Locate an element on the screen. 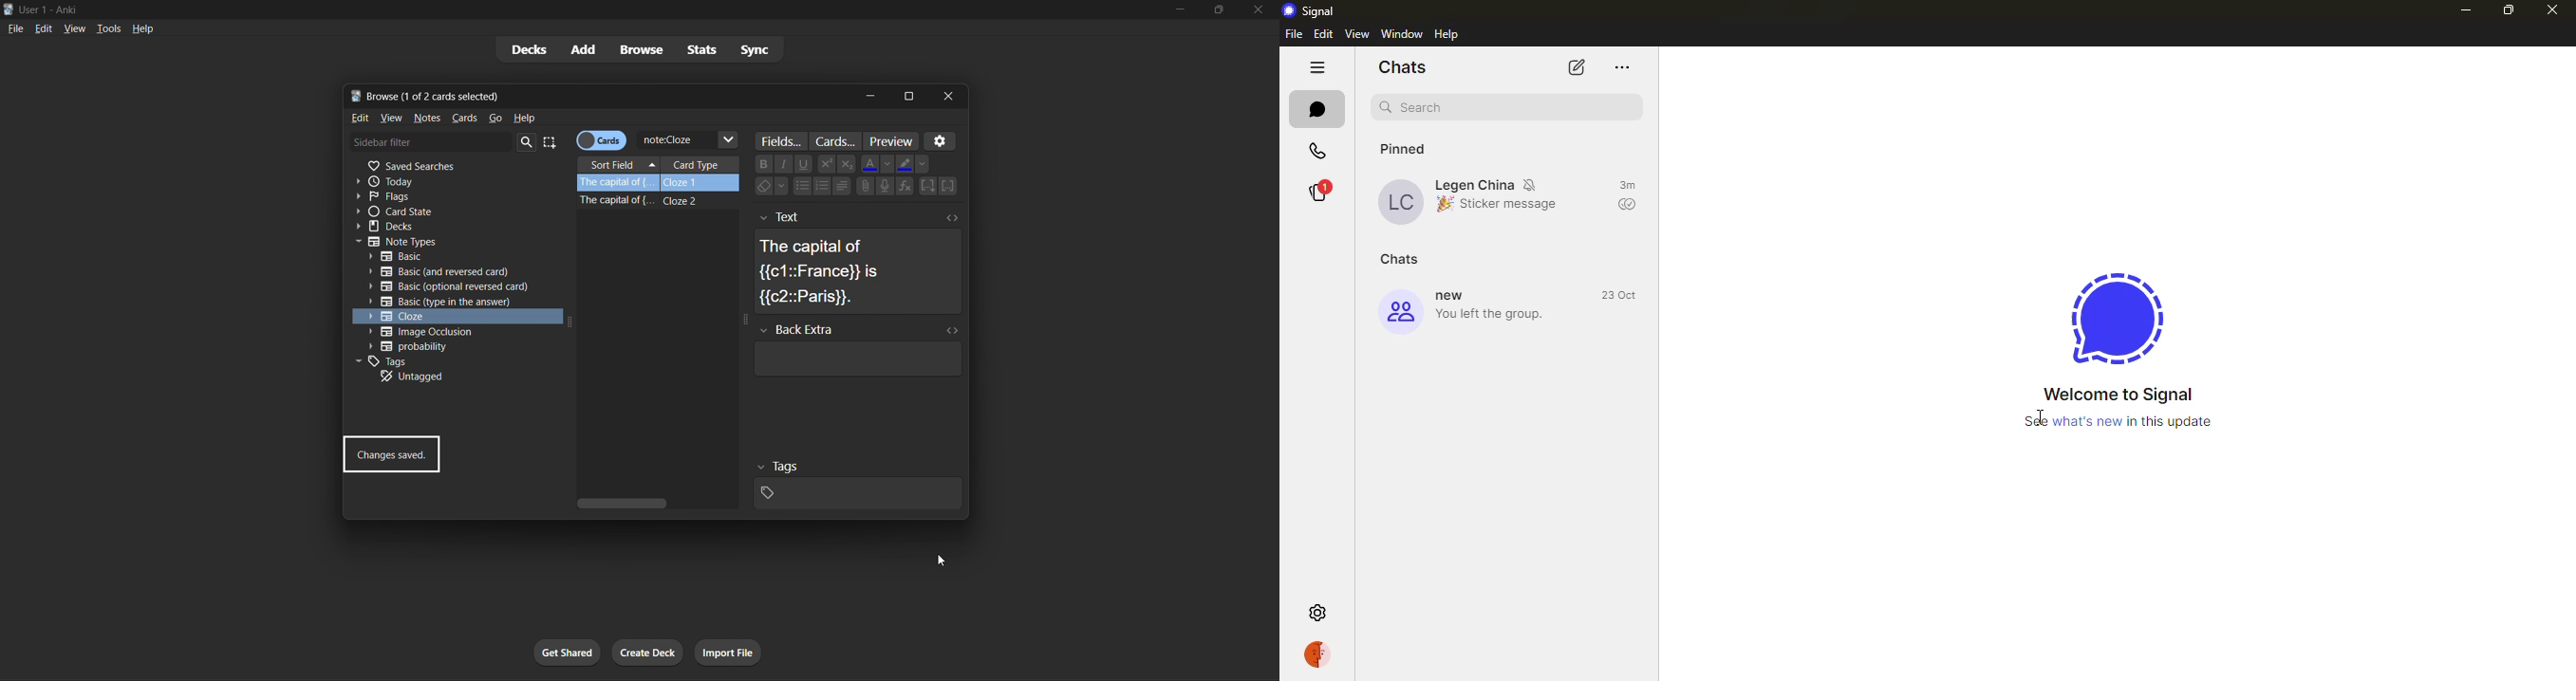  notes type filter is located at coordinates (456, 240).